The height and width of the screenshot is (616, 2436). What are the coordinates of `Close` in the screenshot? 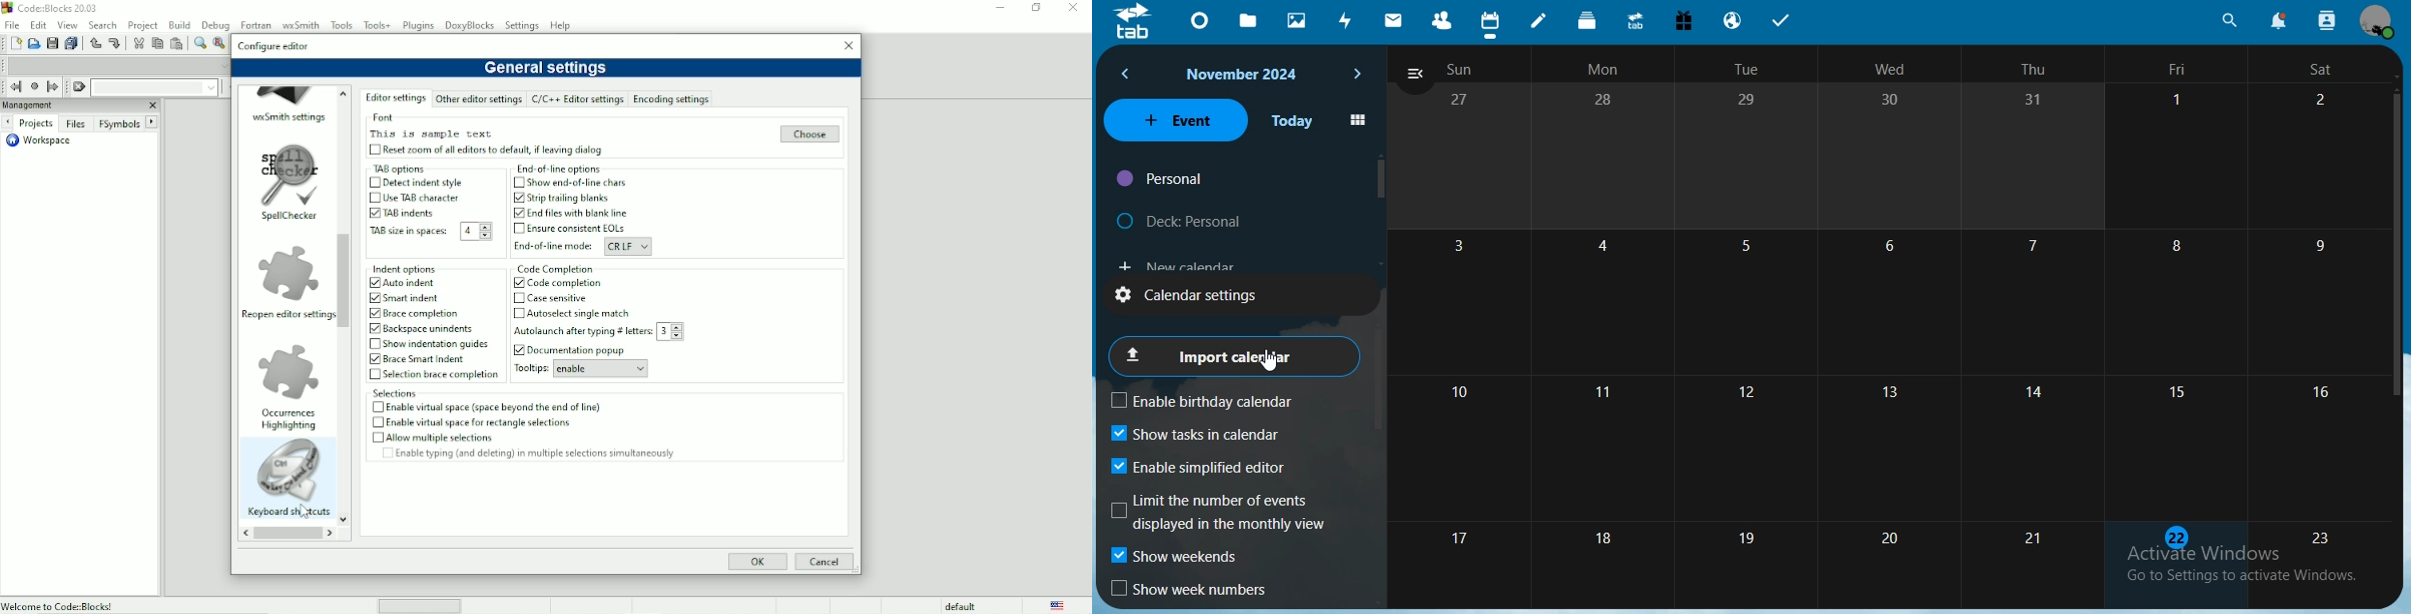 It's located at (848, 44).